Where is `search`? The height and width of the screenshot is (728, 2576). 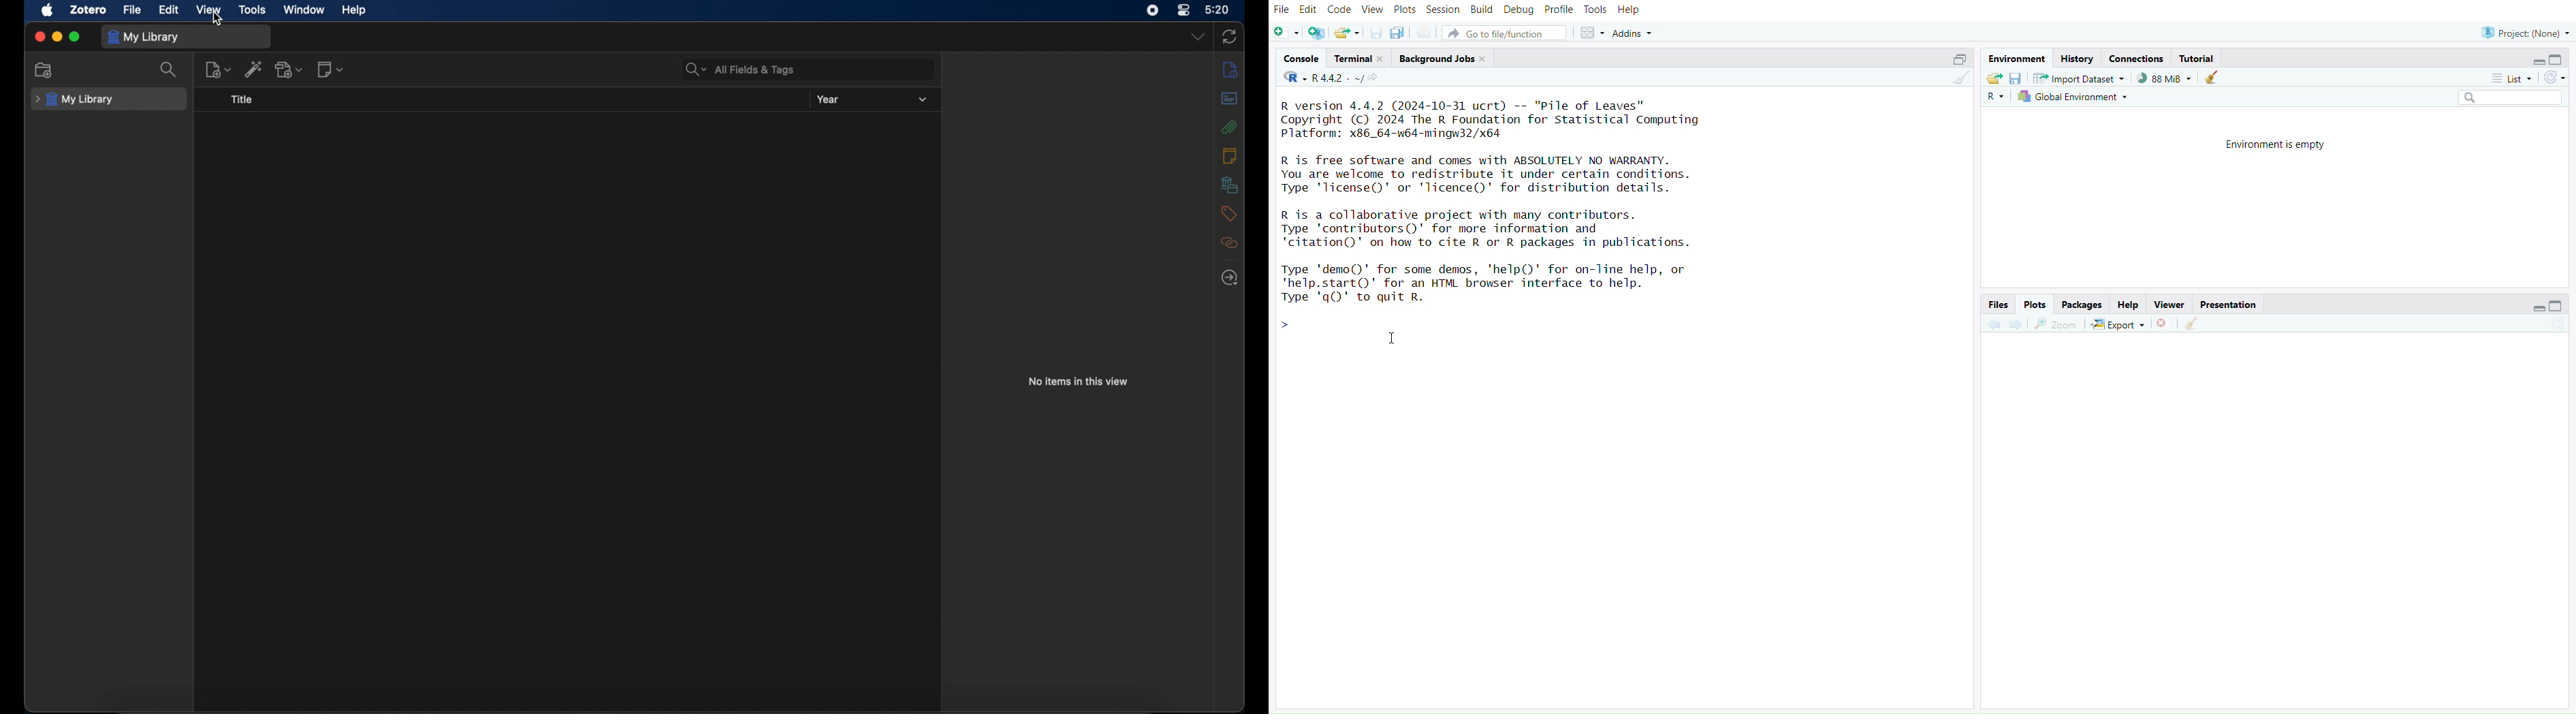
search is located at coordinates (2504, 98).